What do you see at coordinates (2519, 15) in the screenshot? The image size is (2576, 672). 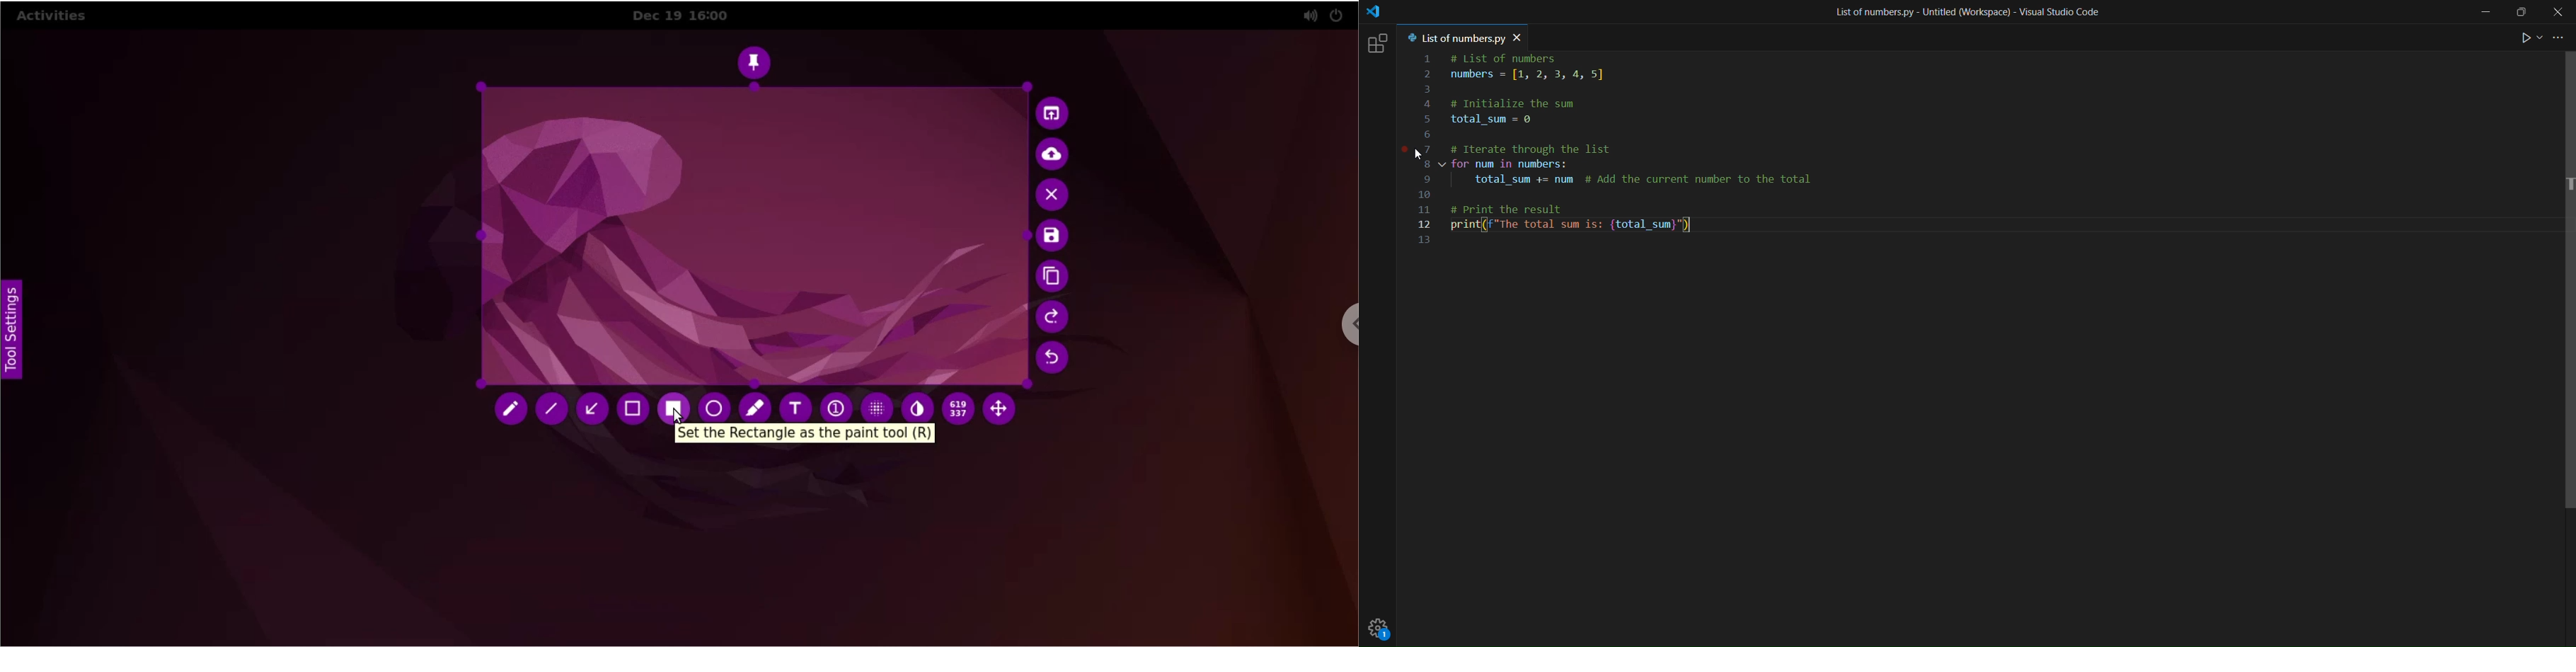 I see `maximize` at bounding box center [2519, 15].